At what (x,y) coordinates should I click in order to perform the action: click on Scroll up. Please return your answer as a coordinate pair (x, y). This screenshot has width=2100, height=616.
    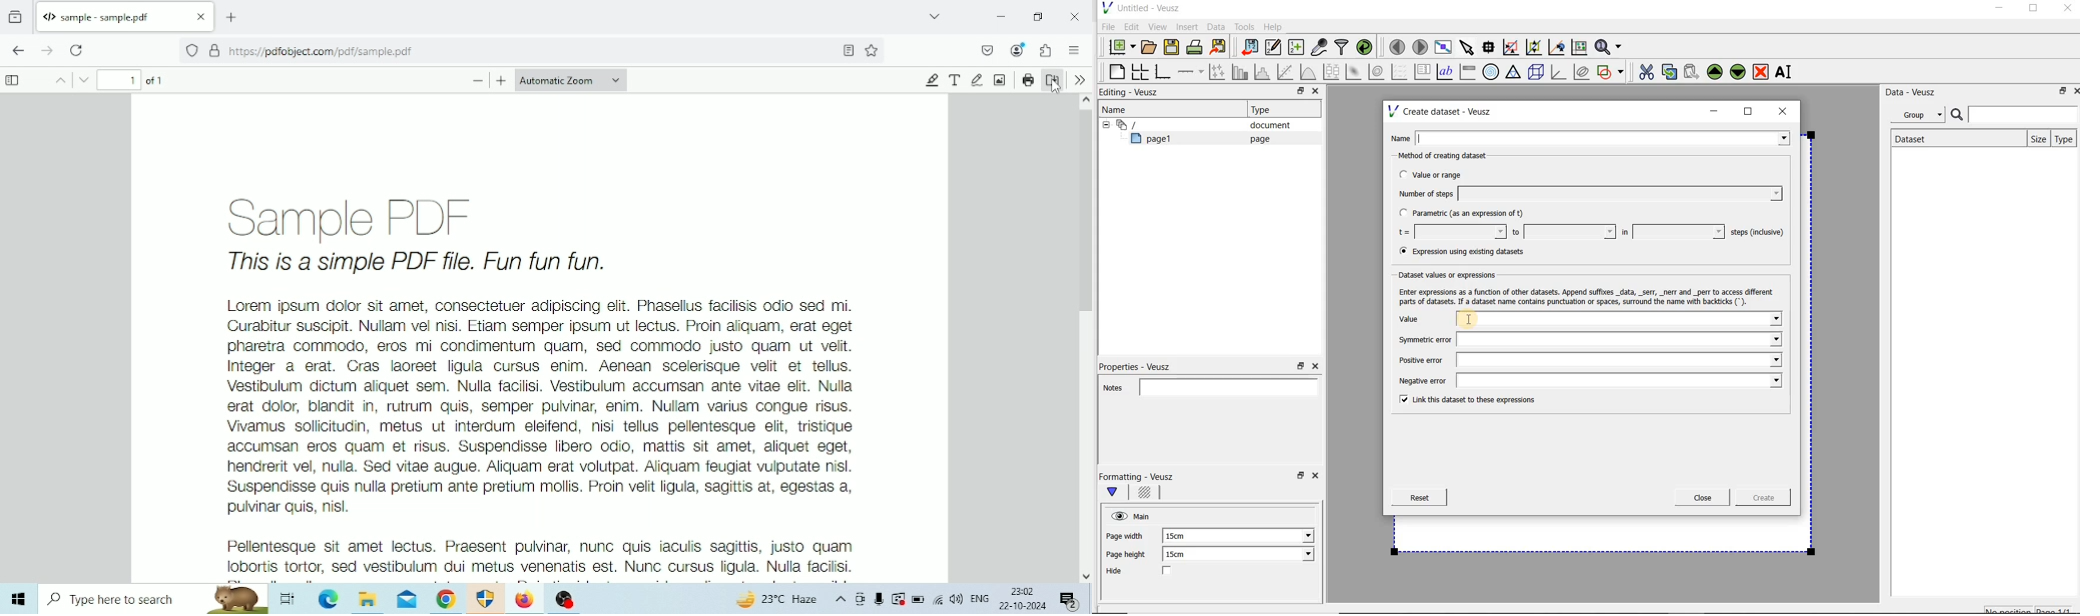
    Looking at the image, I should click on (1085, 103).